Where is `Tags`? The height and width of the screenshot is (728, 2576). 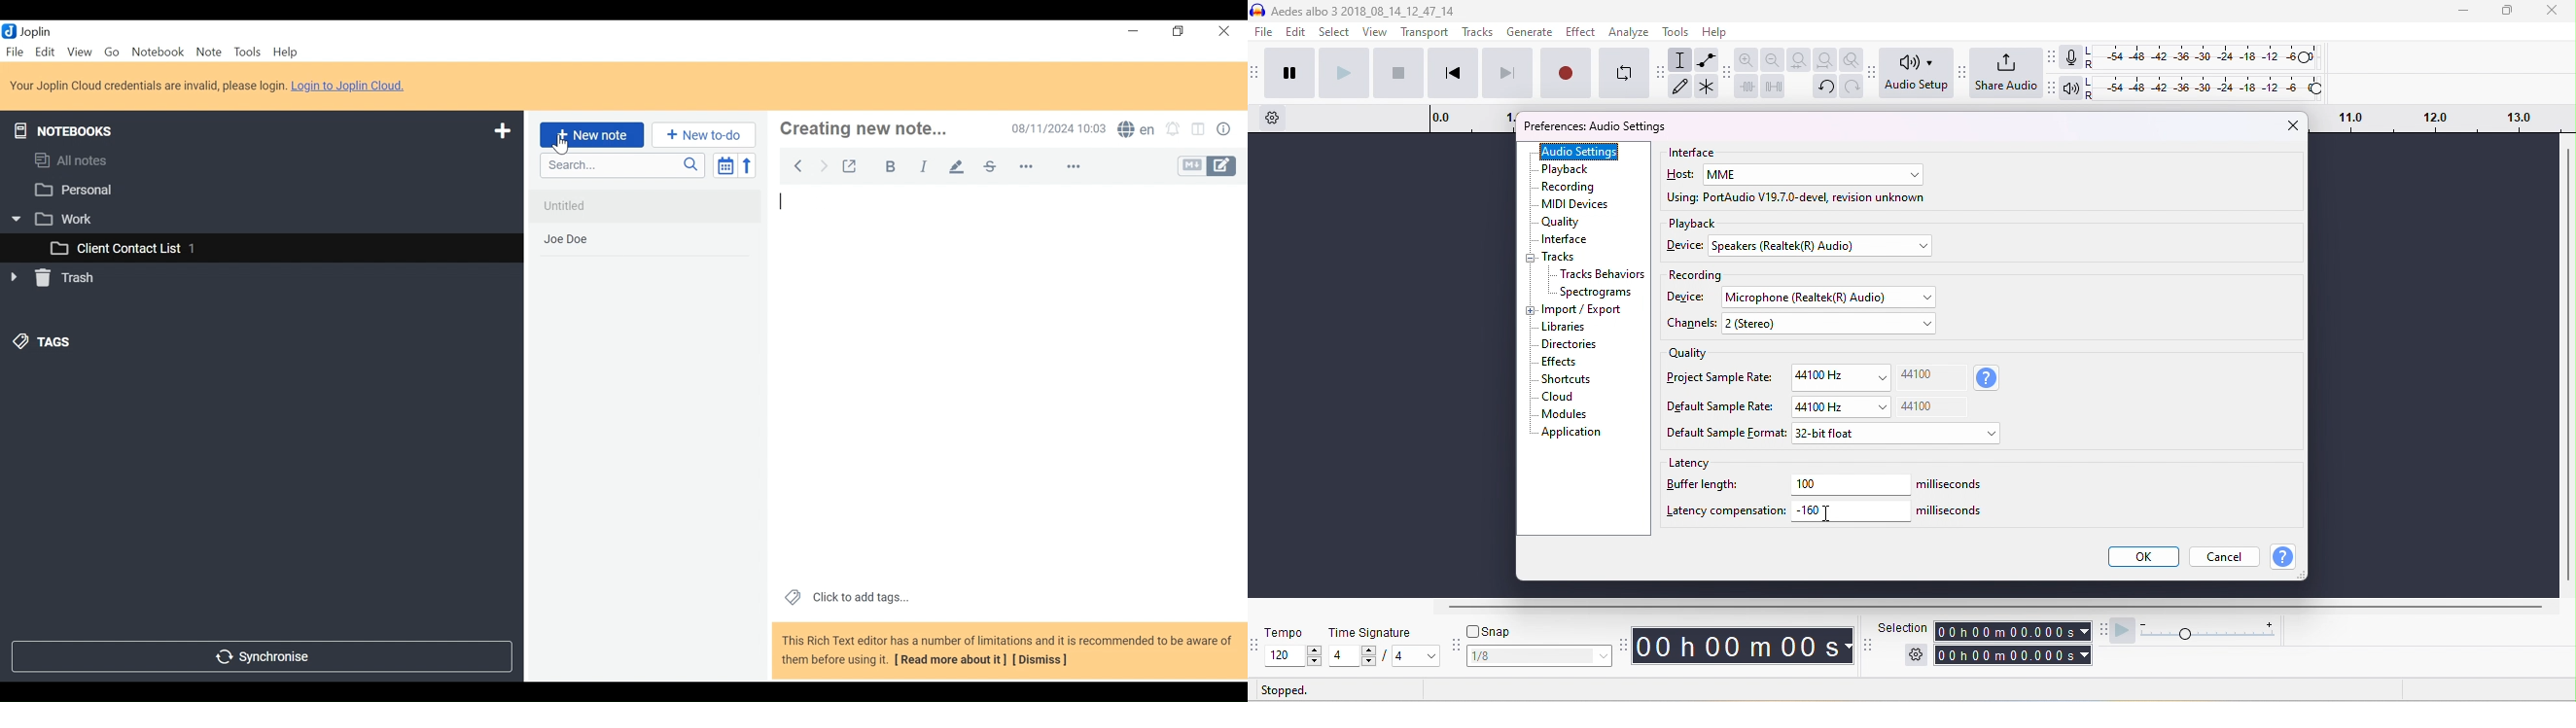
Tags is located at coordinates (40, 344).